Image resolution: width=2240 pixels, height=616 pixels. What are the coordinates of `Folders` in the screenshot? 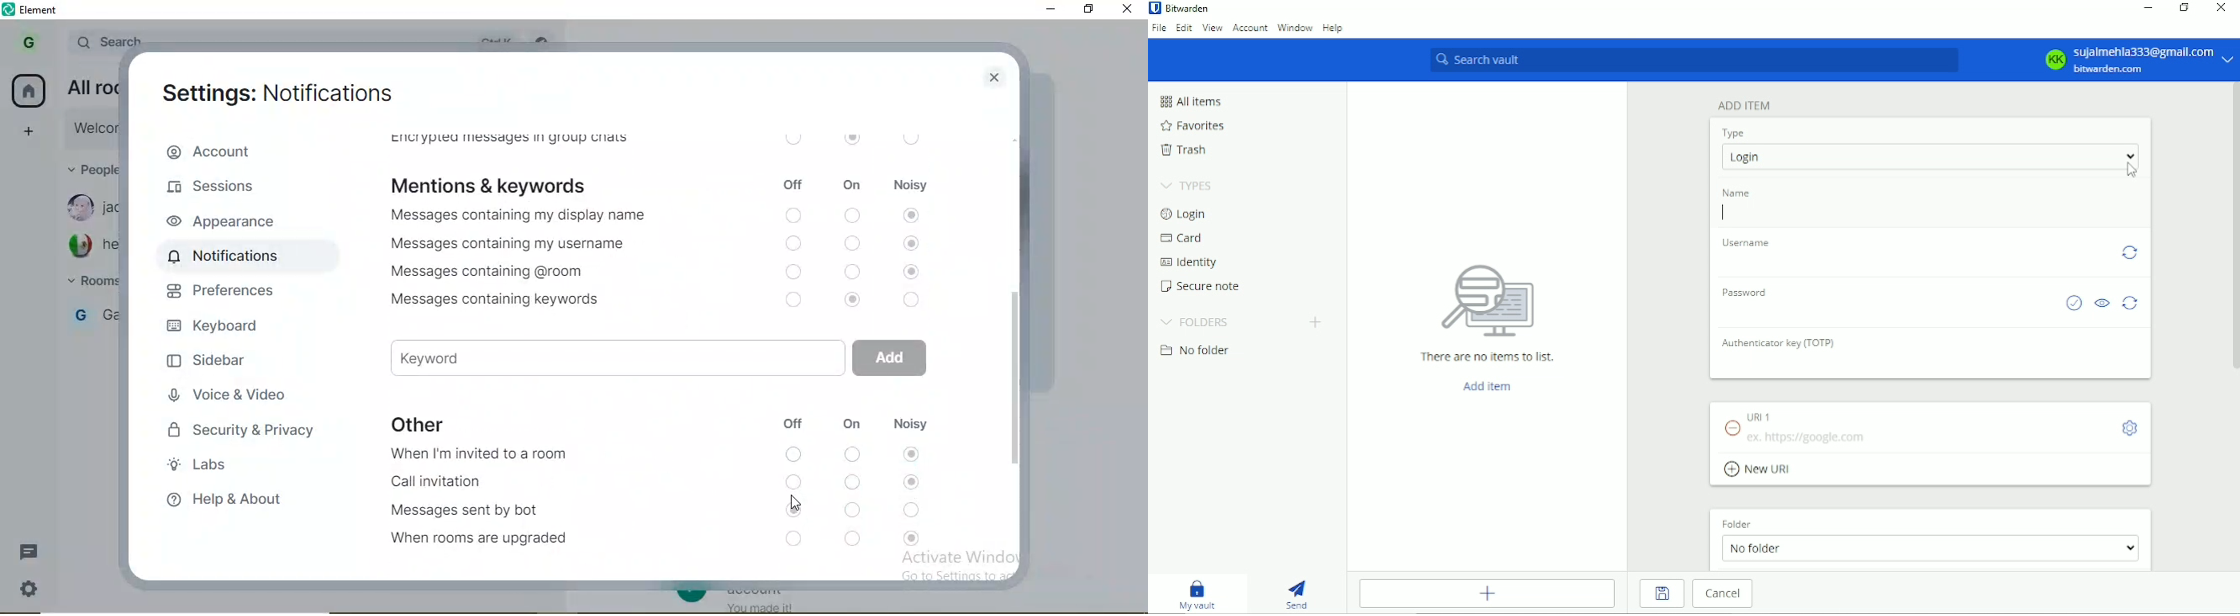 It's located at (1196, 321).